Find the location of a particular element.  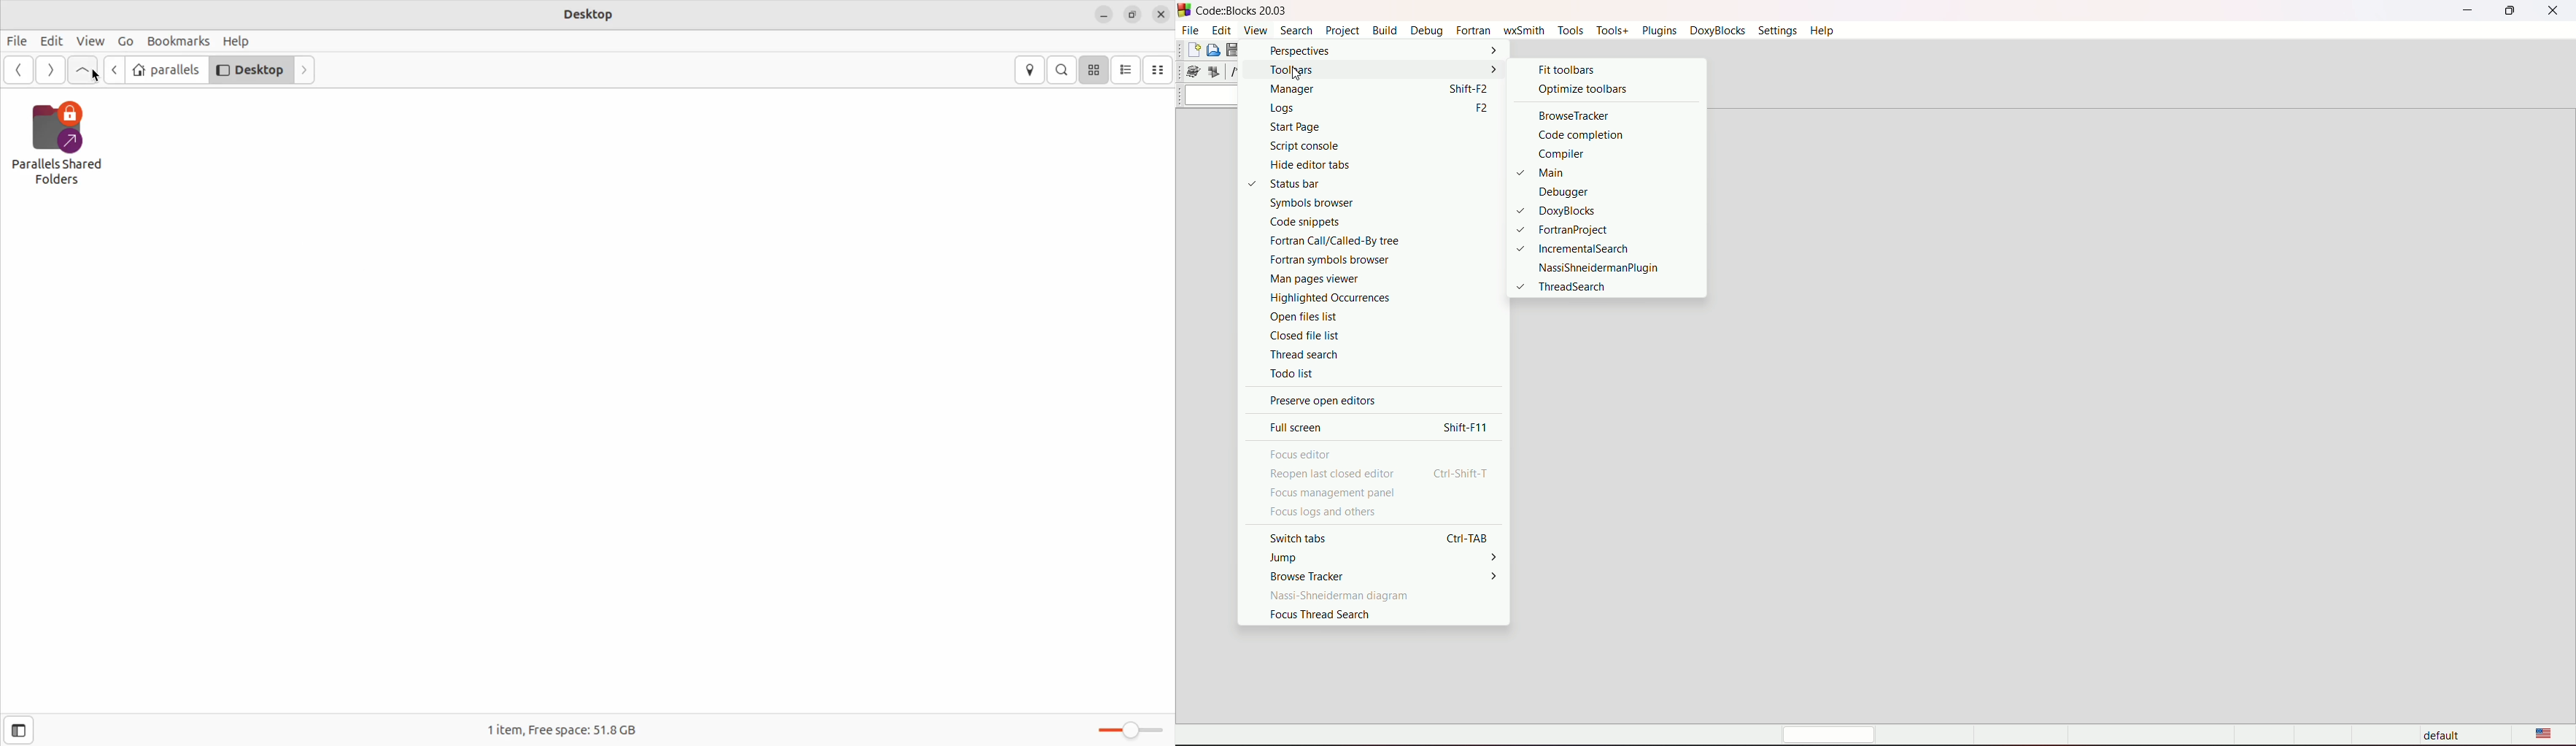

focus editor is located at coordinates (1300, 453).